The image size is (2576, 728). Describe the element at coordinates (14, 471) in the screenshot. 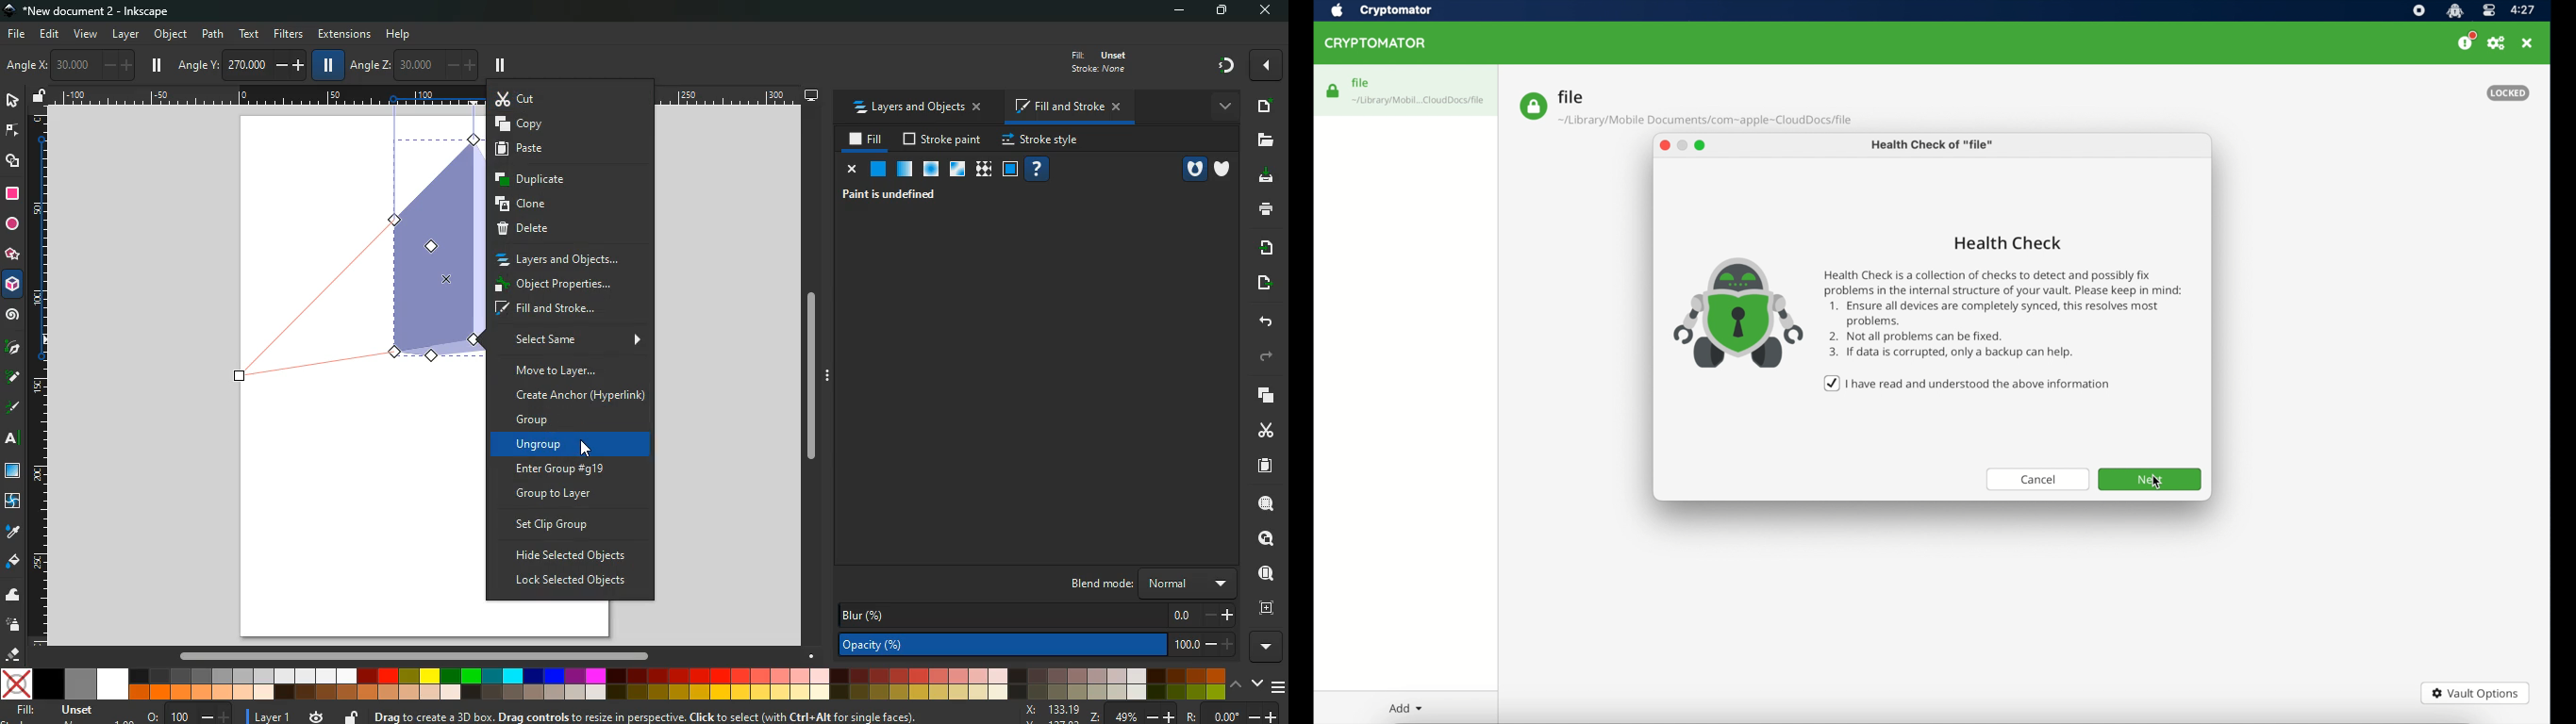

I see `window` at that location.